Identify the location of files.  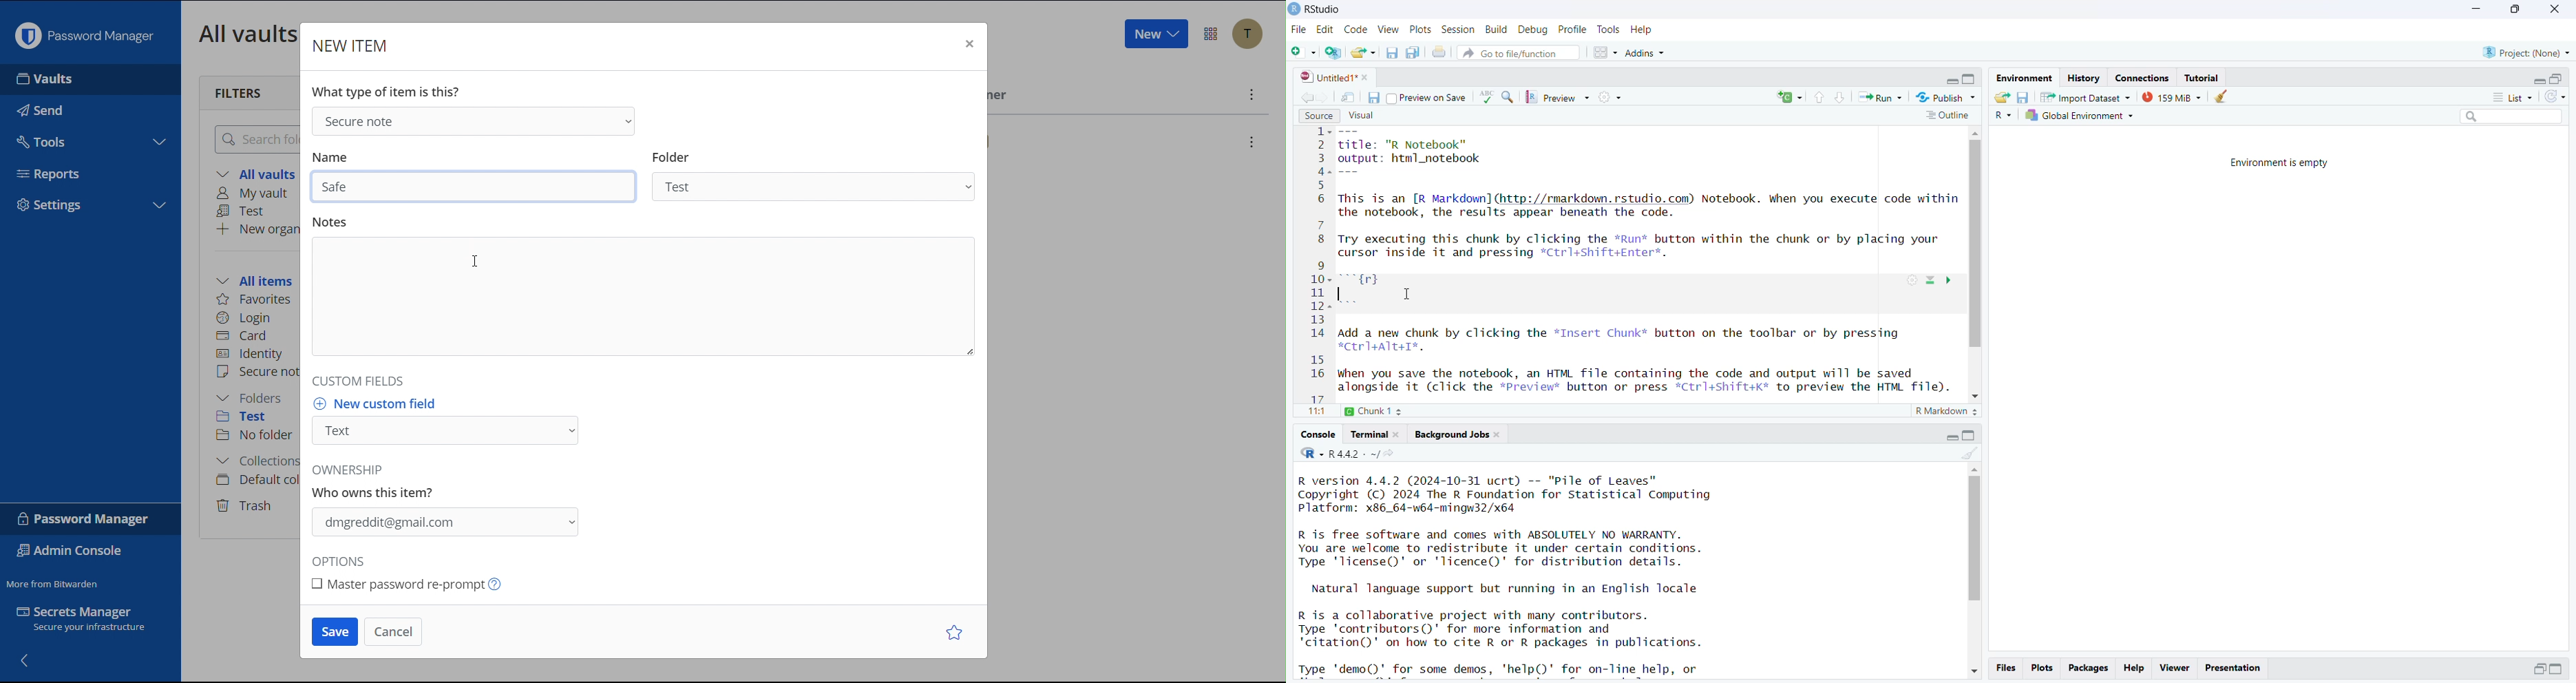
(2006, 668).